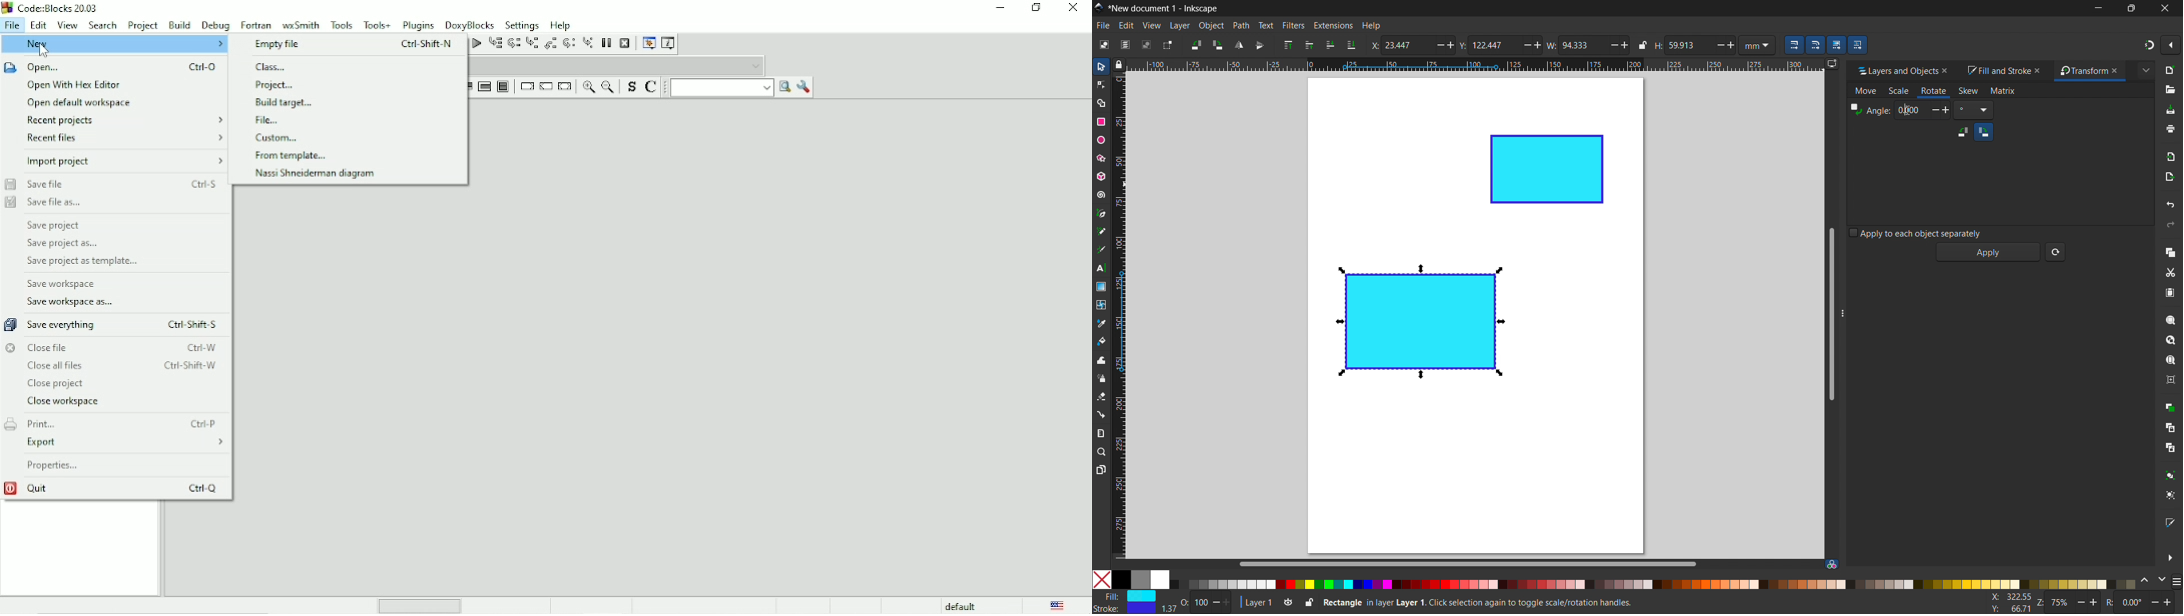 Image resolution: width=2184 pixels, height=616 pixels. Describe the element at coordinates (1101, 139) in the screenshot. I see `ellipse tool` at that location.